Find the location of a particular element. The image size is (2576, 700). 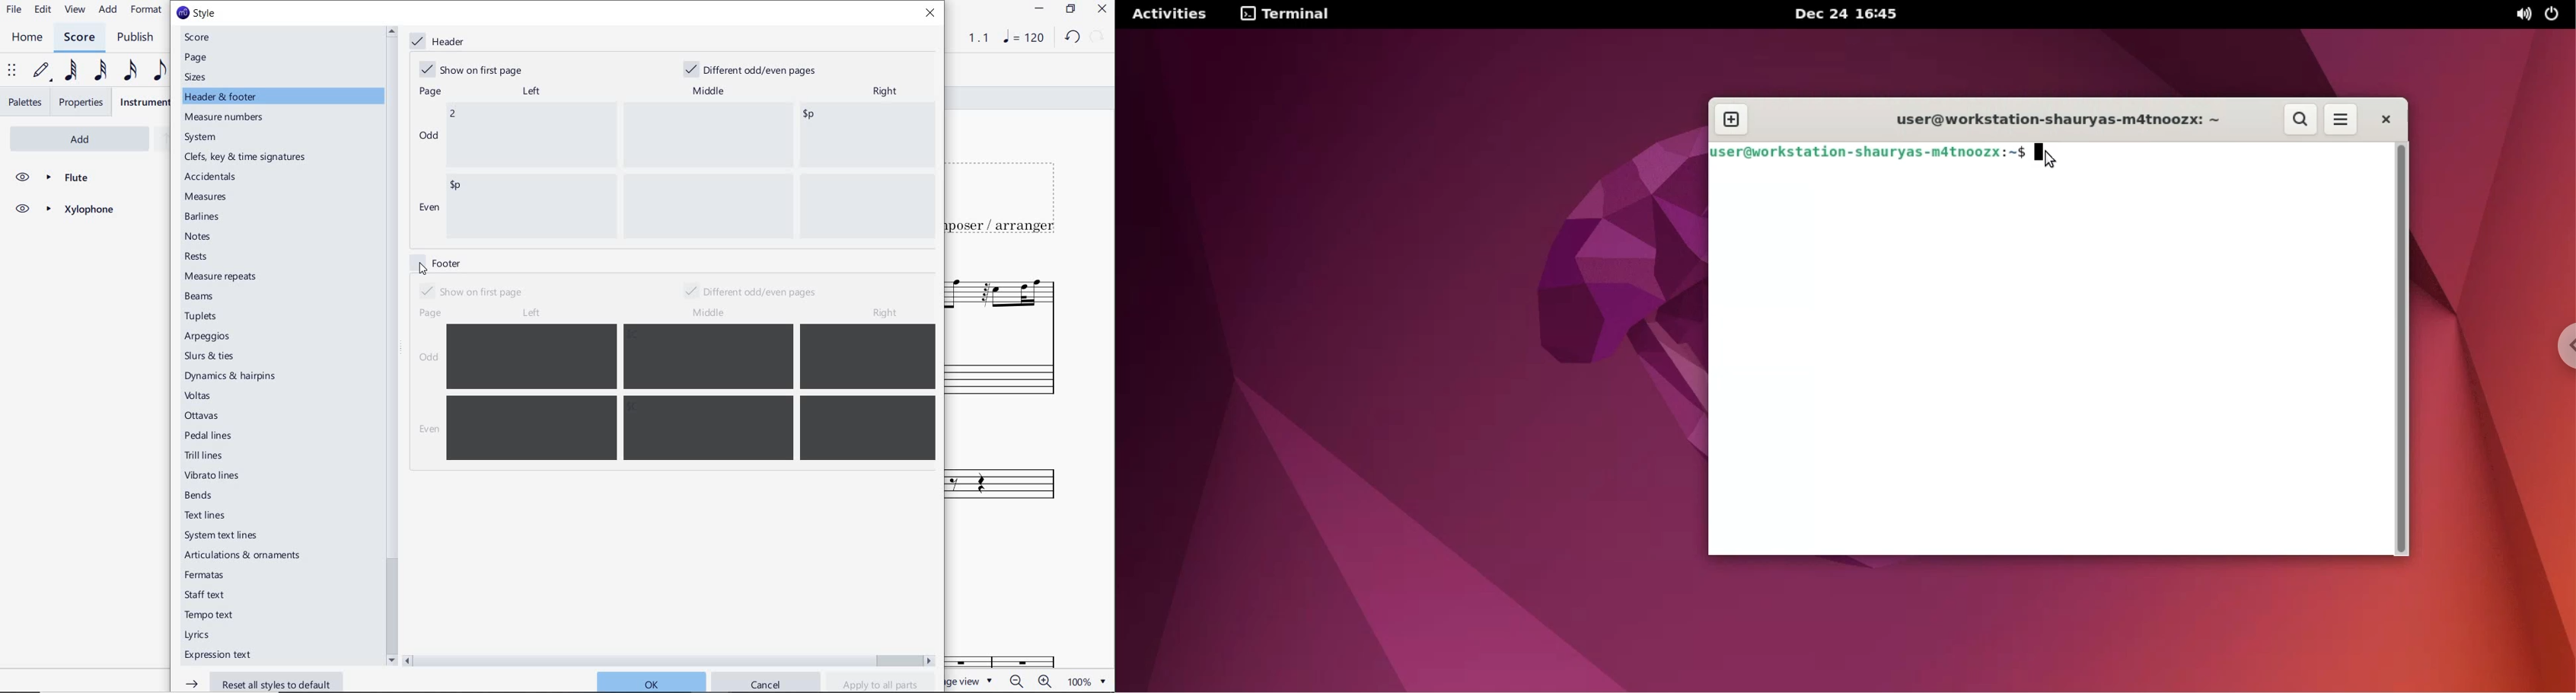

page is located at coordinates (197, 58).